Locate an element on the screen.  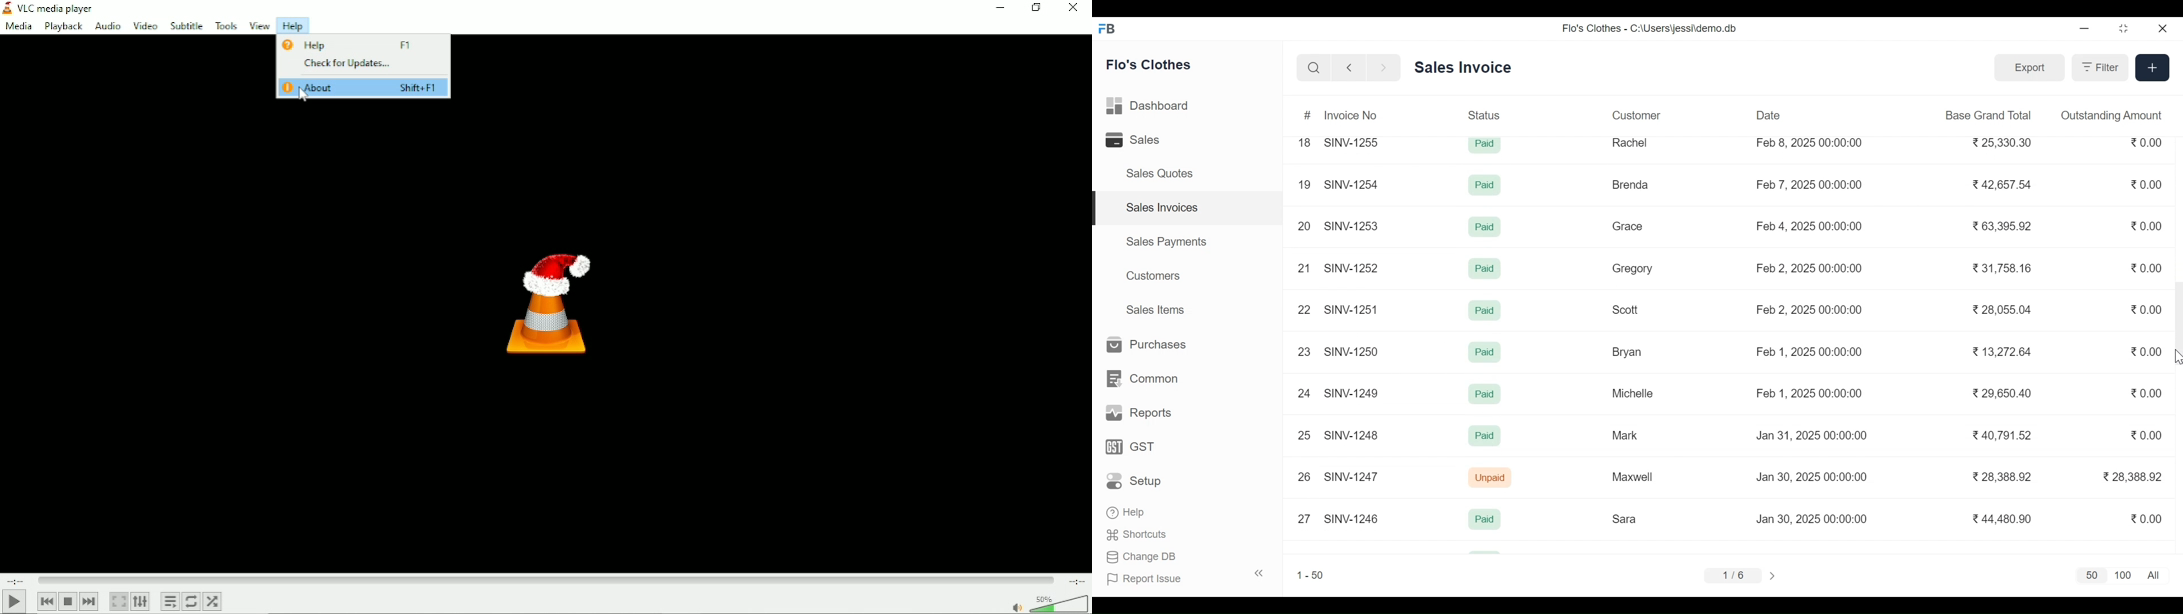
Minimize is located at coordinates (2085, 30).